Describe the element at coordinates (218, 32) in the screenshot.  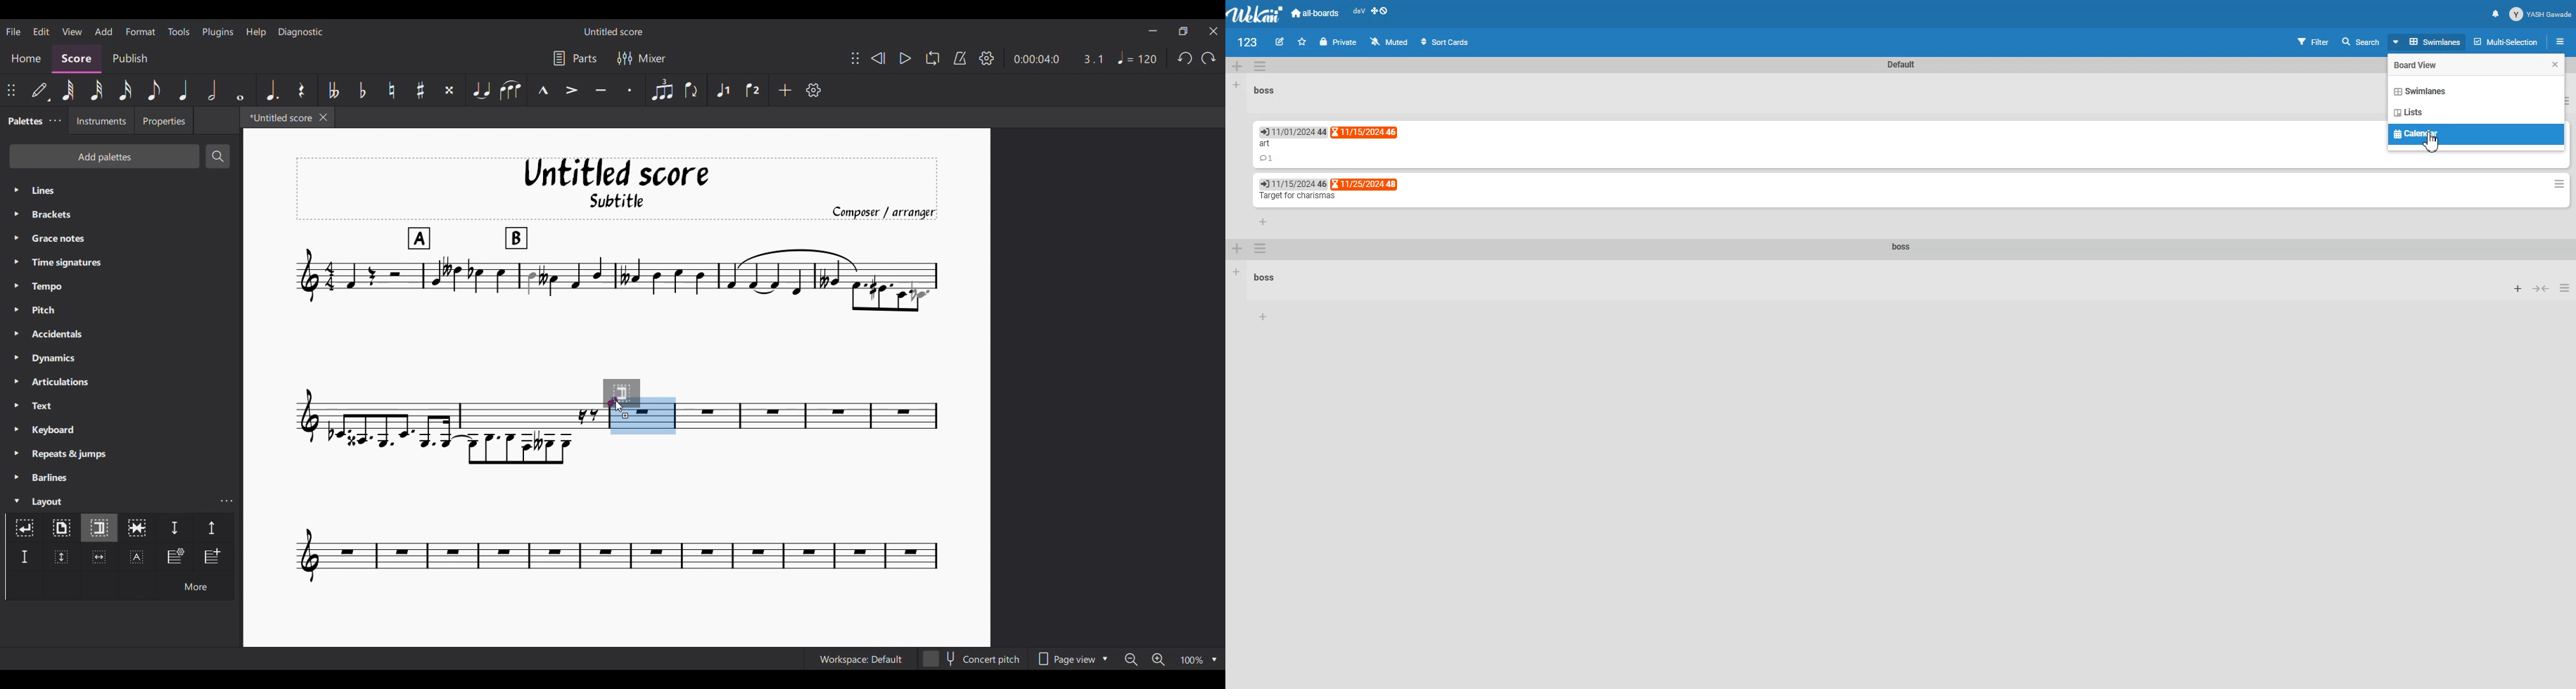
I see `Plugins menu` at that location.